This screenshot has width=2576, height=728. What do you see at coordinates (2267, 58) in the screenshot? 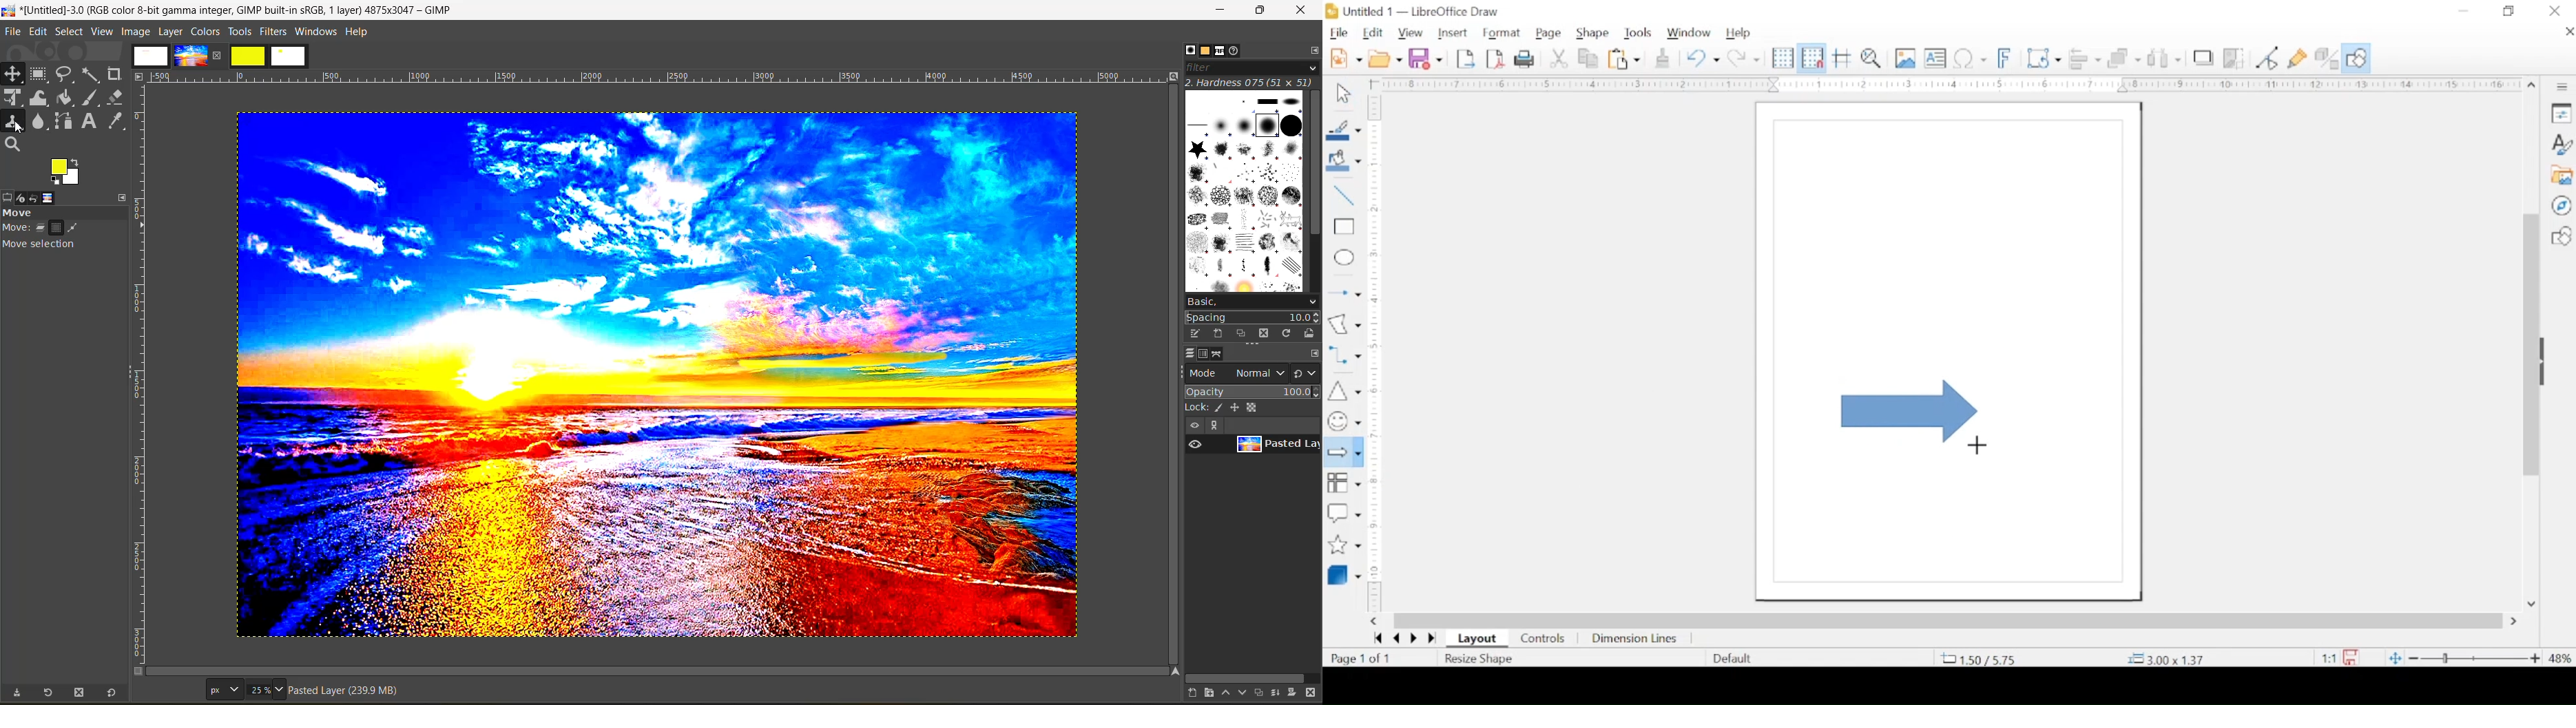
I see `toggle point edit mode` at bounding box center [2267, 58].